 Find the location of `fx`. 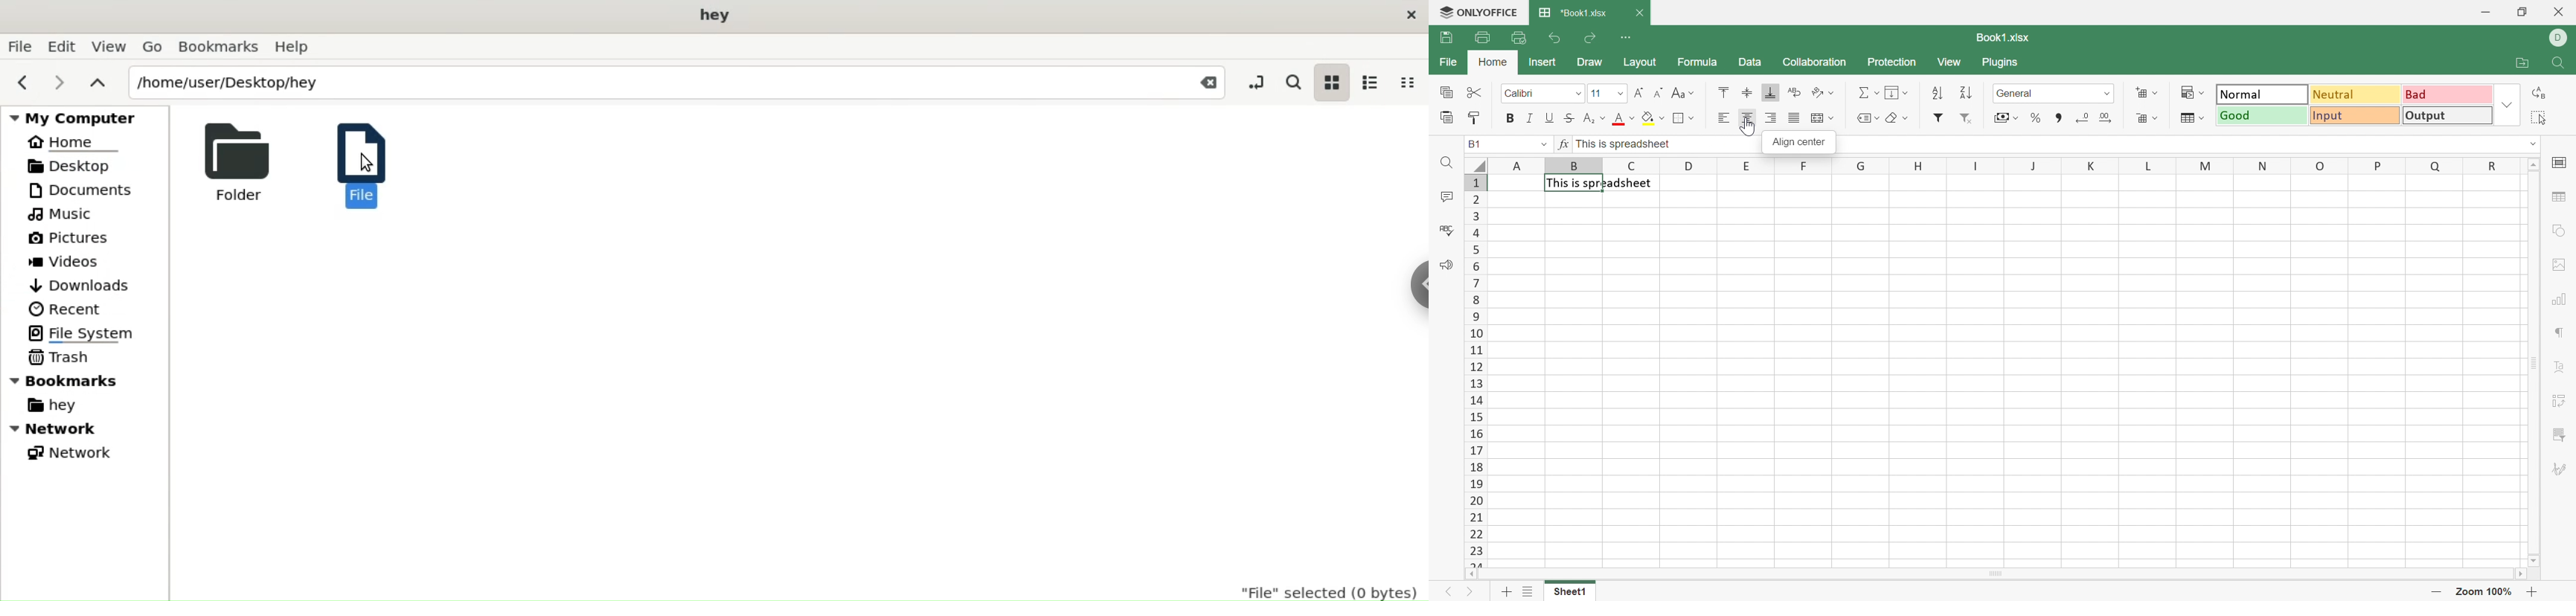

fx is located at coordinates (1565, 143).